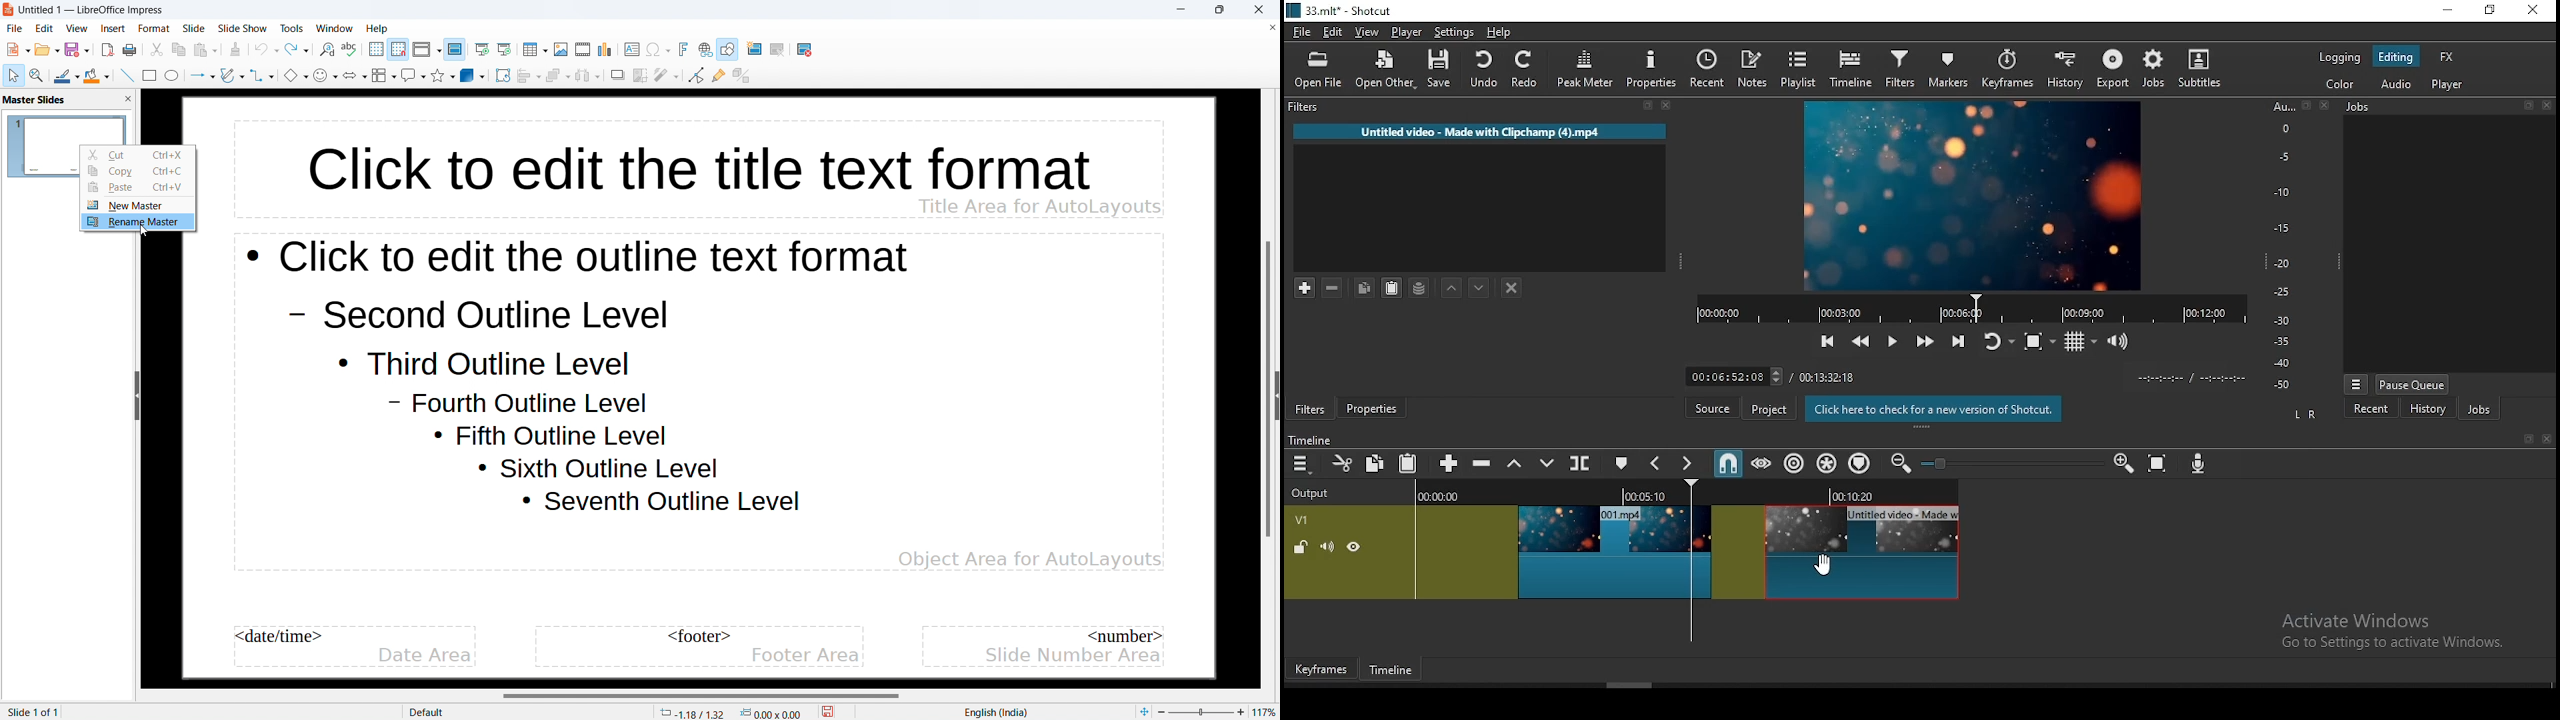 The height and width of the screenshot is (728, 2576). I want to click on snap to grid, so click(399, 49).